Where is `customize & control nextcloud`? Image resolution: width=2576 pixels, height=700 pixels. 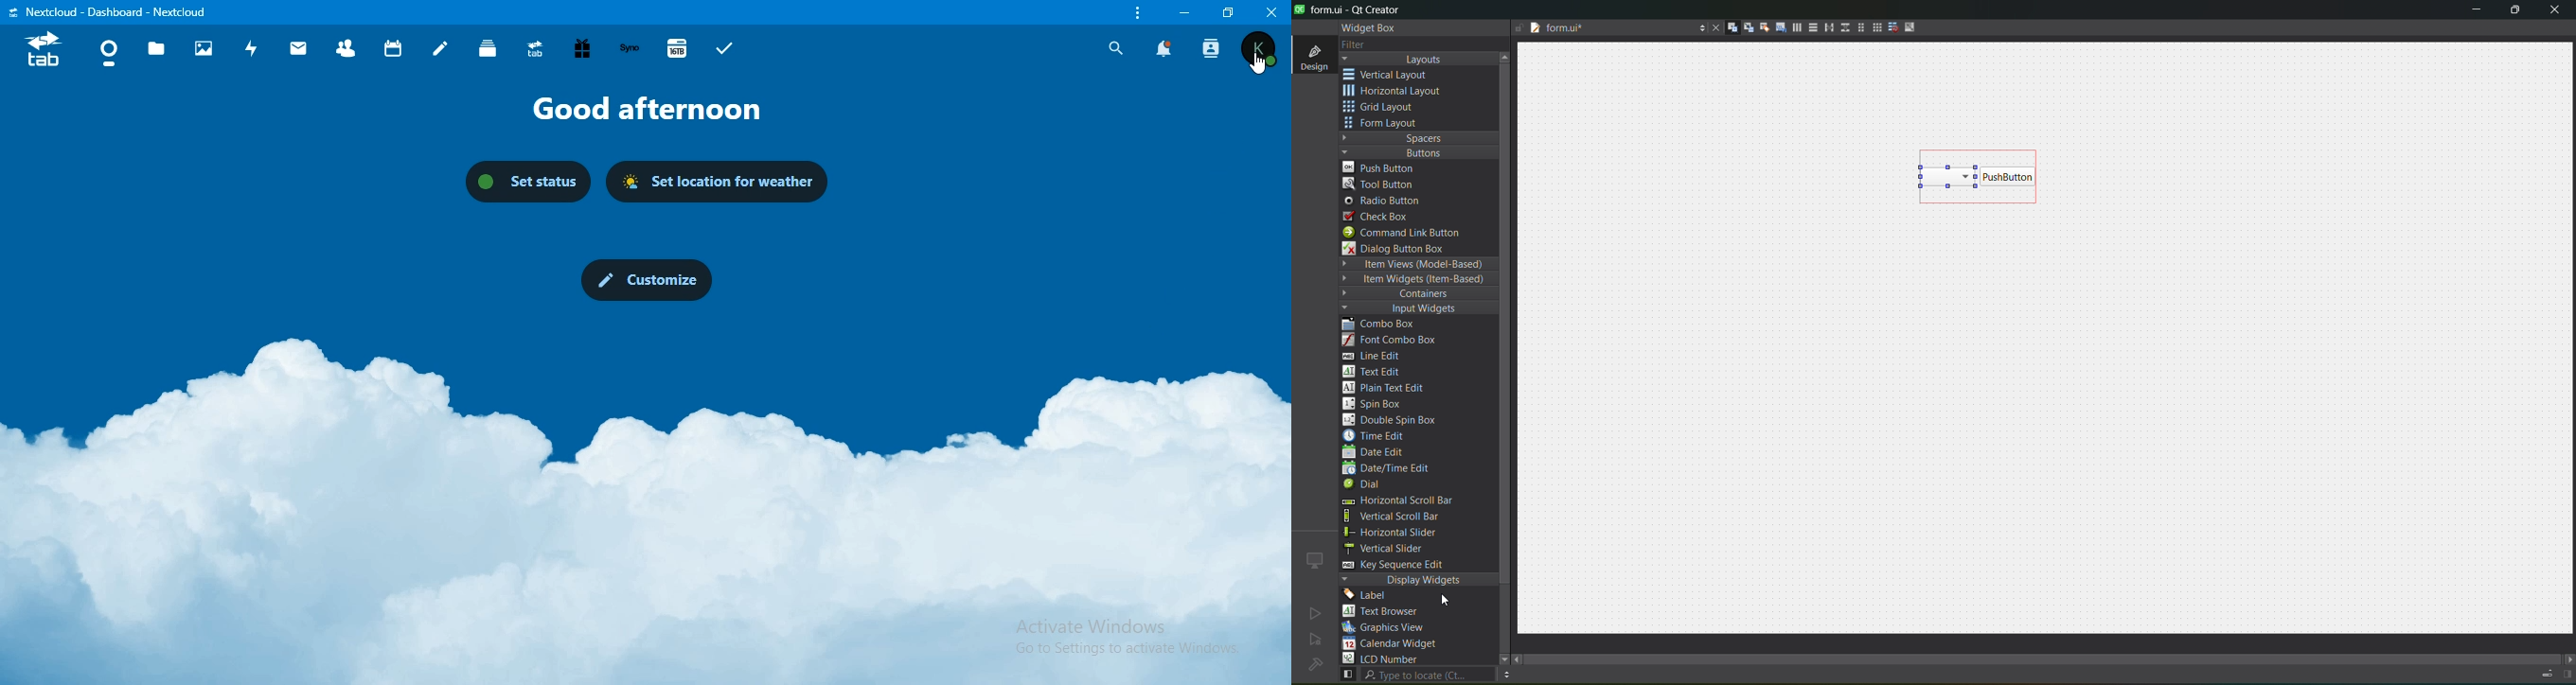 customize & control nextcloud is located at coordinates (1135, 13).